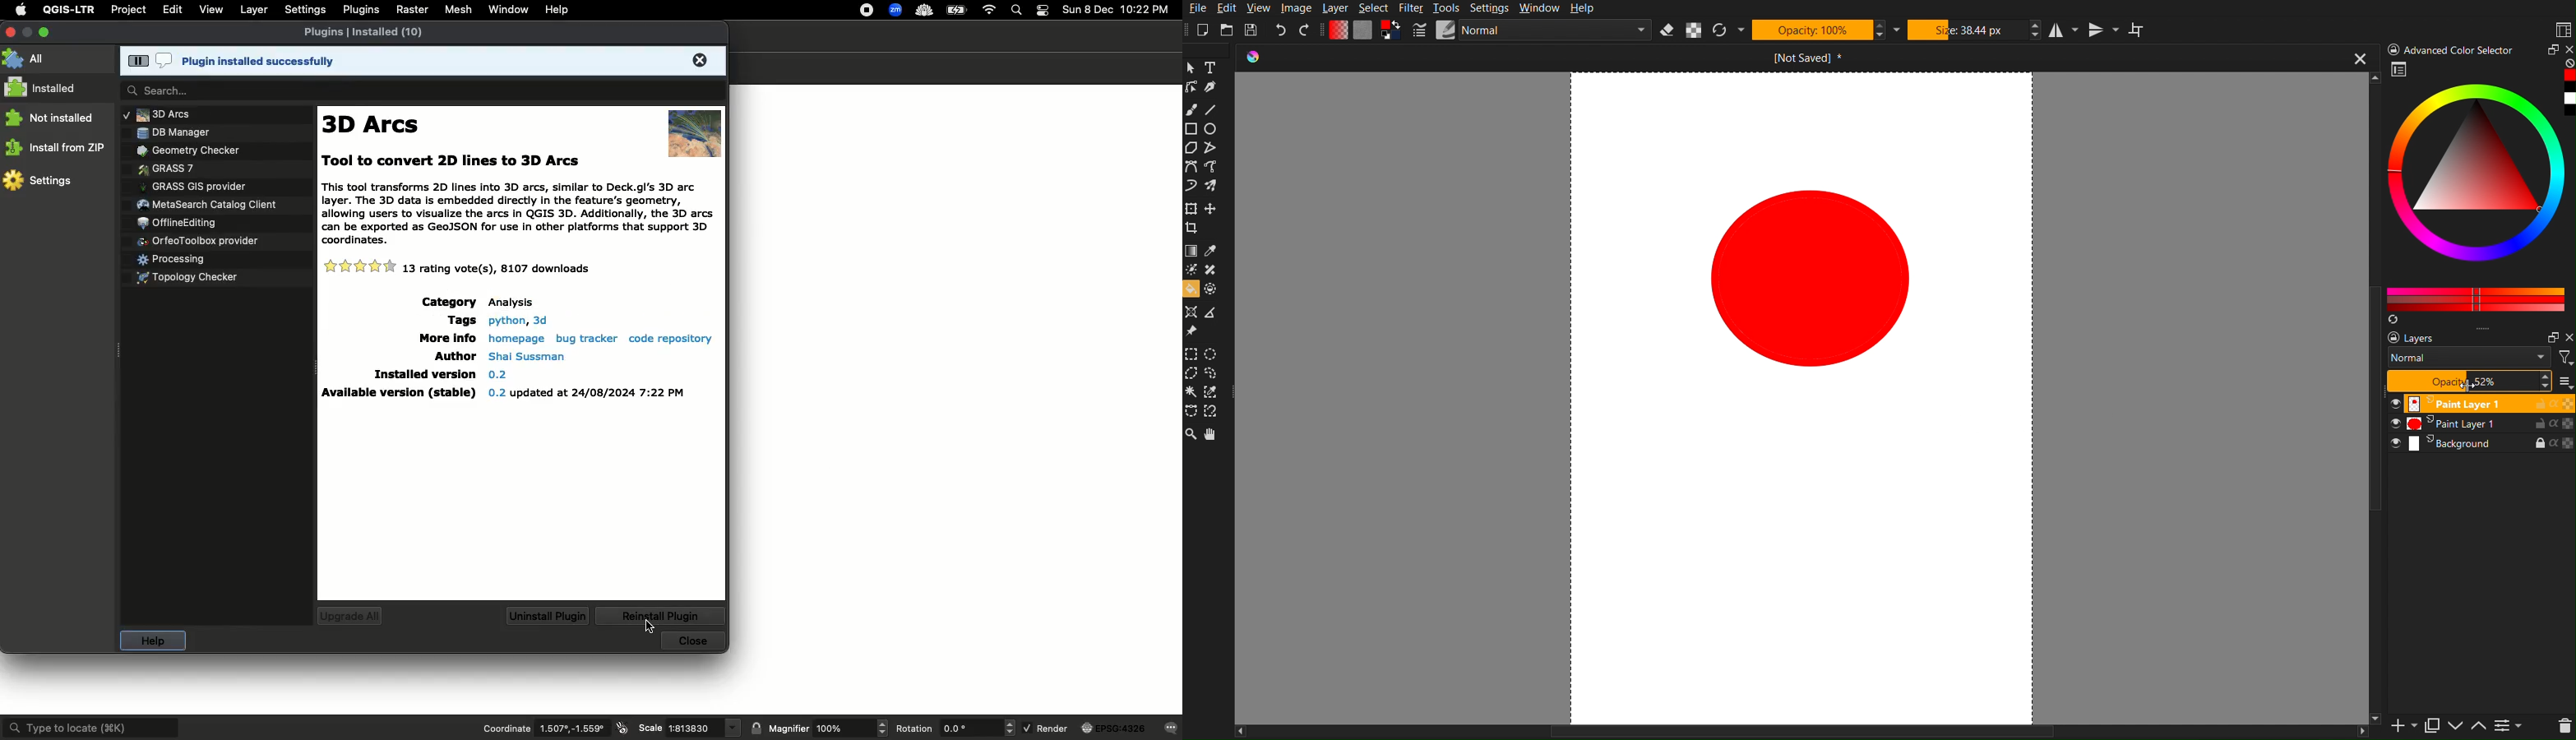  What do you see at coordinates (539, 319) in the screenshot?
I see `` at bounding box center [539, 319].